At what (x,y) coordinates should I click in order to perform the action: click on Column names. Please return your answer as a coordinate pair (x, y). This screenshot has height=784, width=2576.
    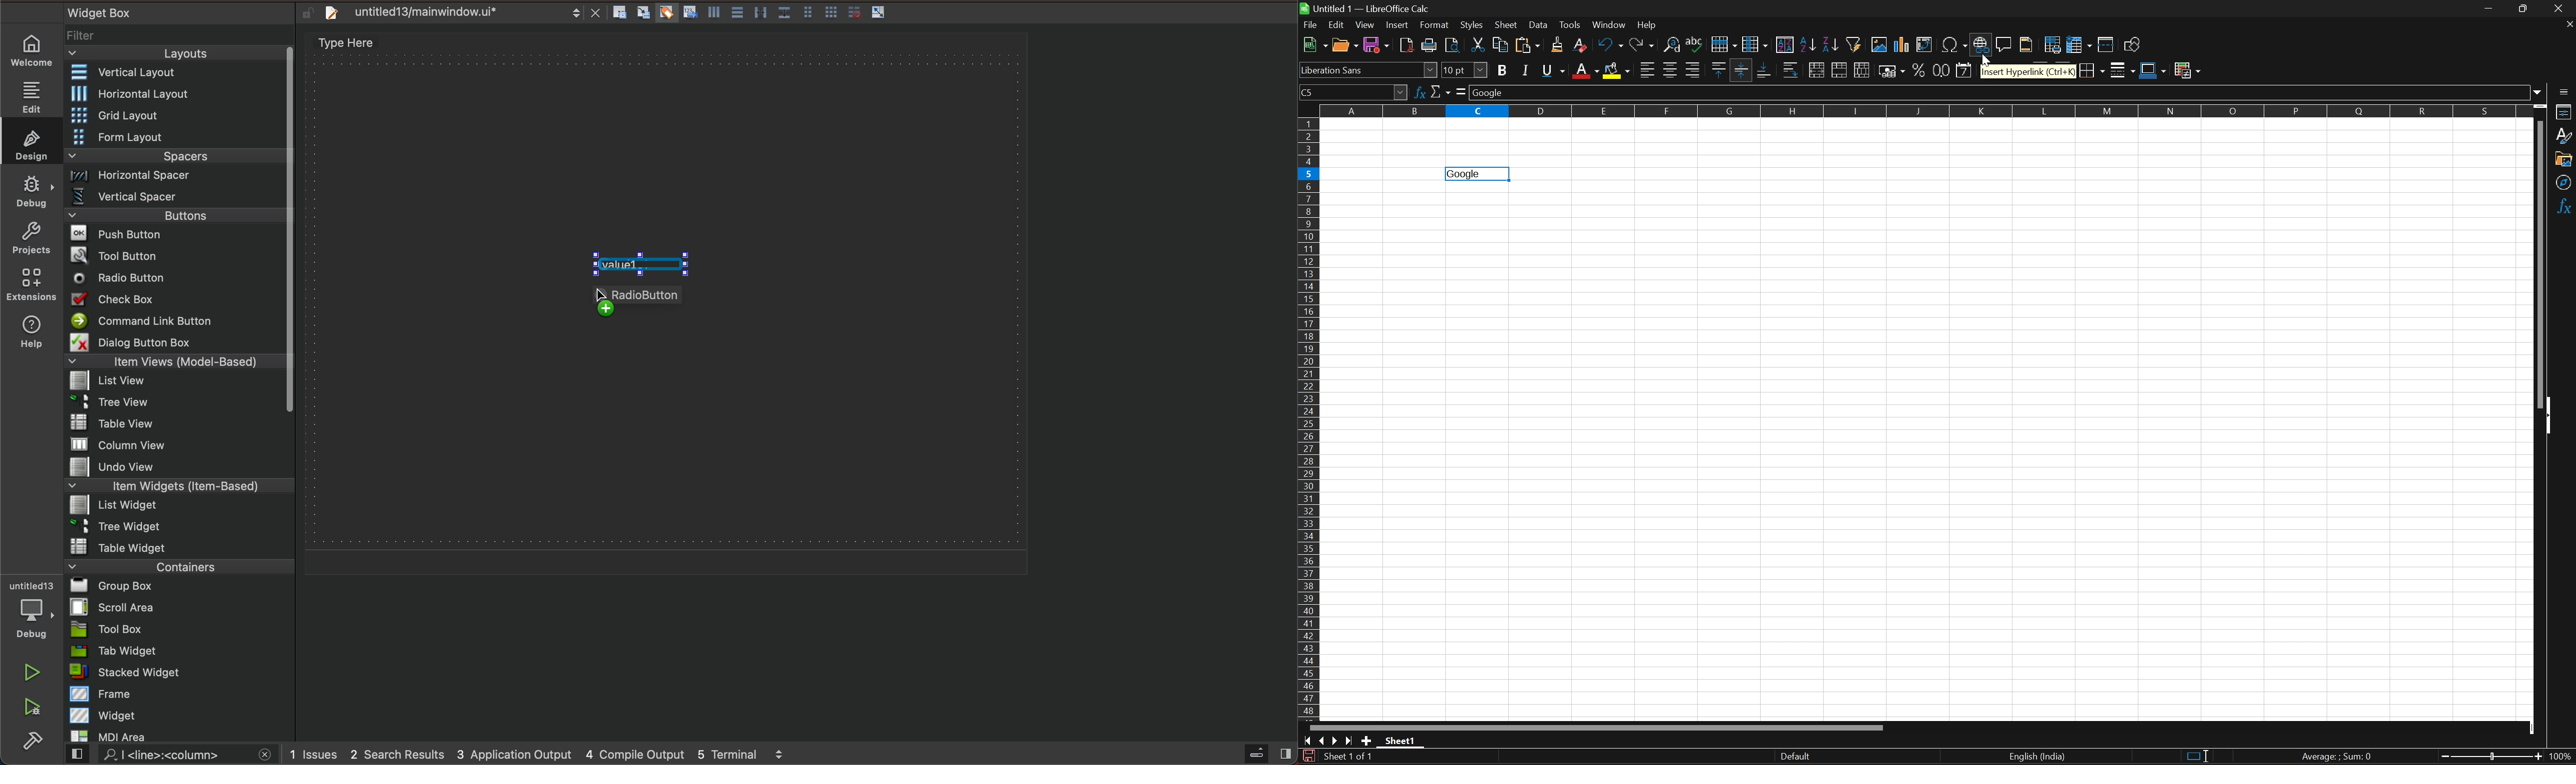
    Looking at the image, I should click on (1922, 111).